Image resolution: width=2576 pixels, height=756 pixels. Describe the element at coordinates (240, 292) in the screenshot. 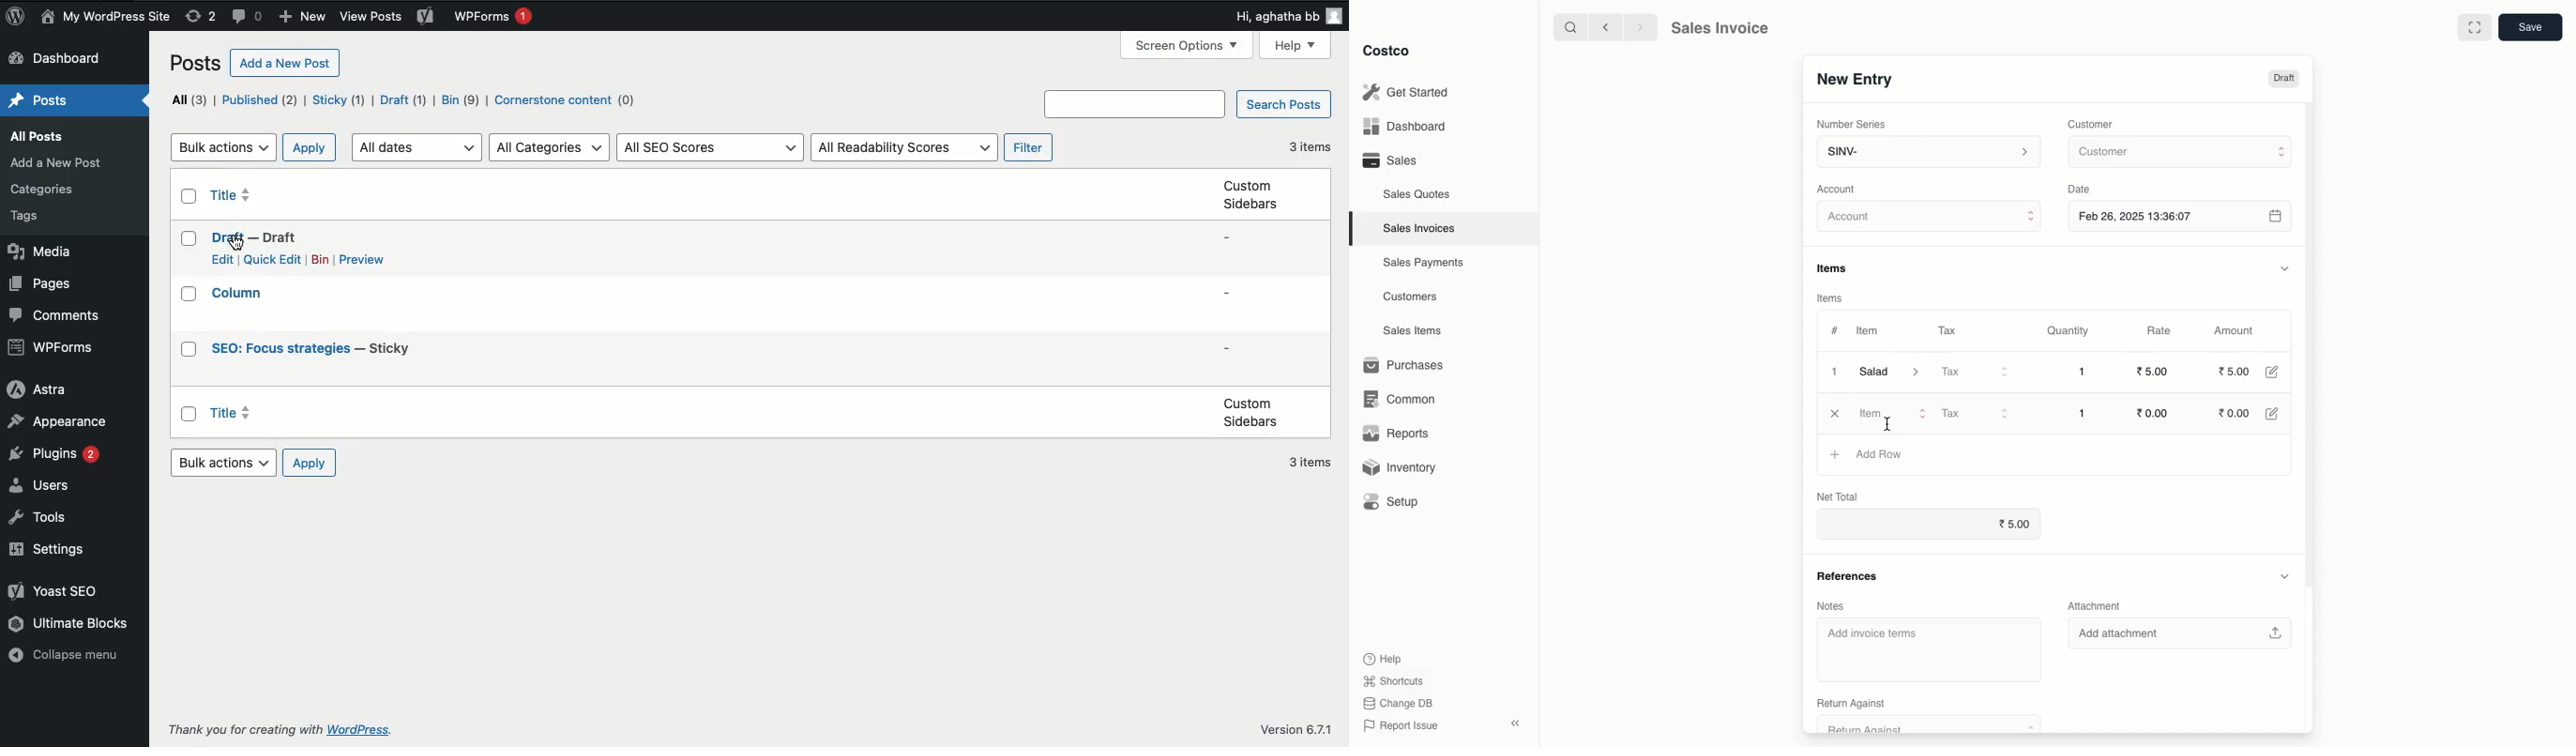

I see `Title` at that location.